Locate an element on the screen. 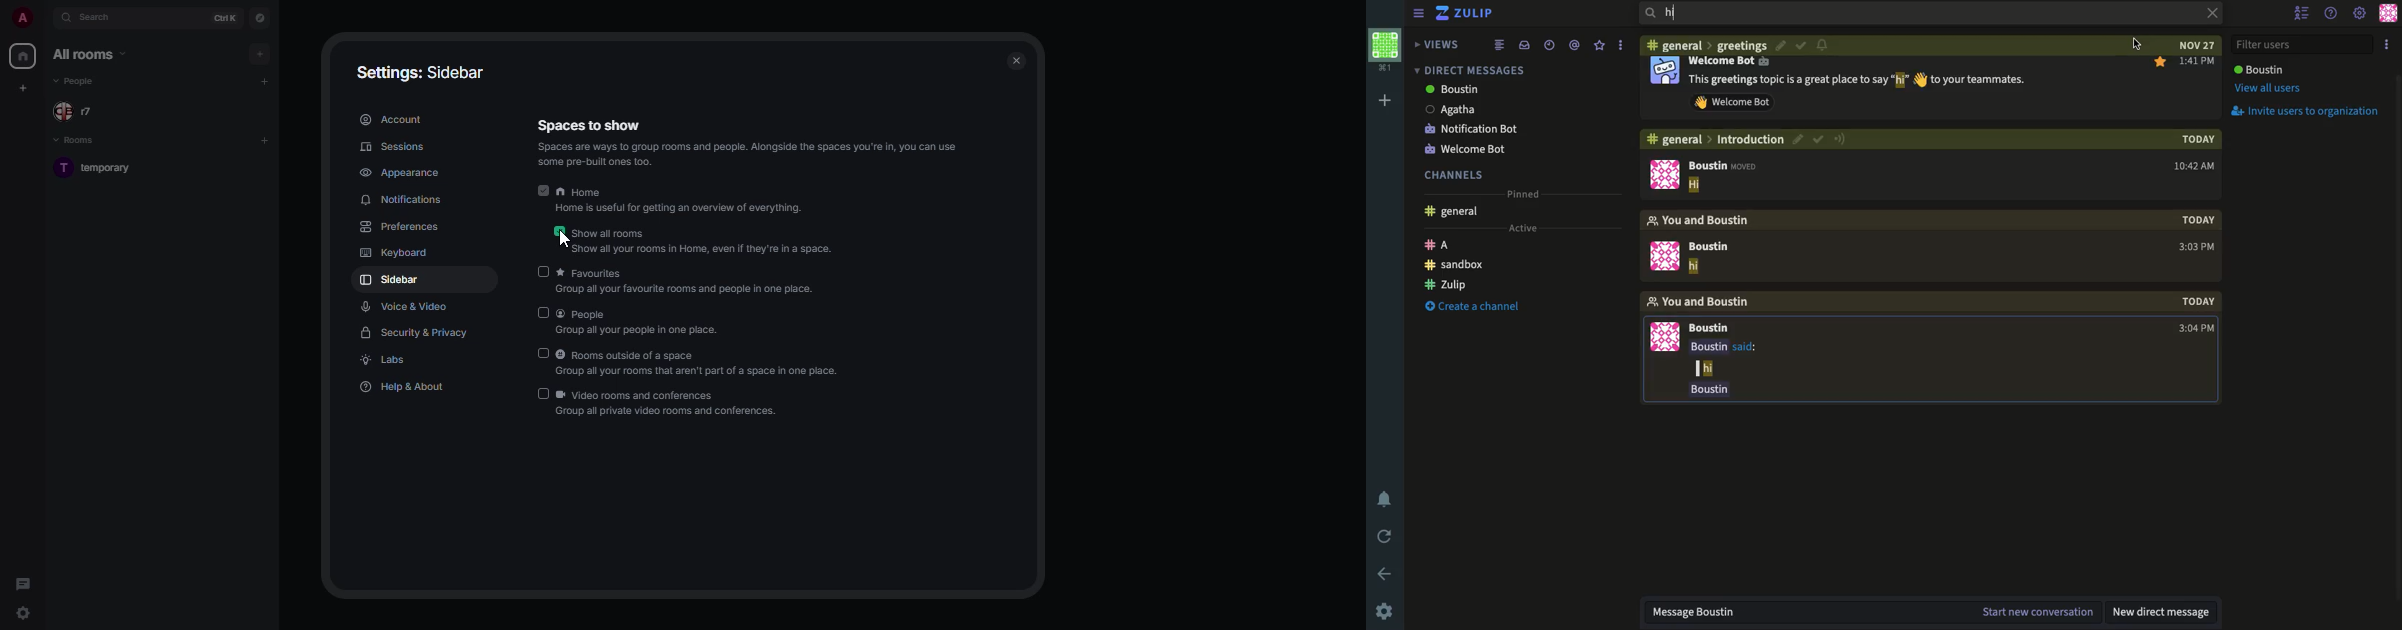  Boustin moved is located at coordinates (1727, 165).